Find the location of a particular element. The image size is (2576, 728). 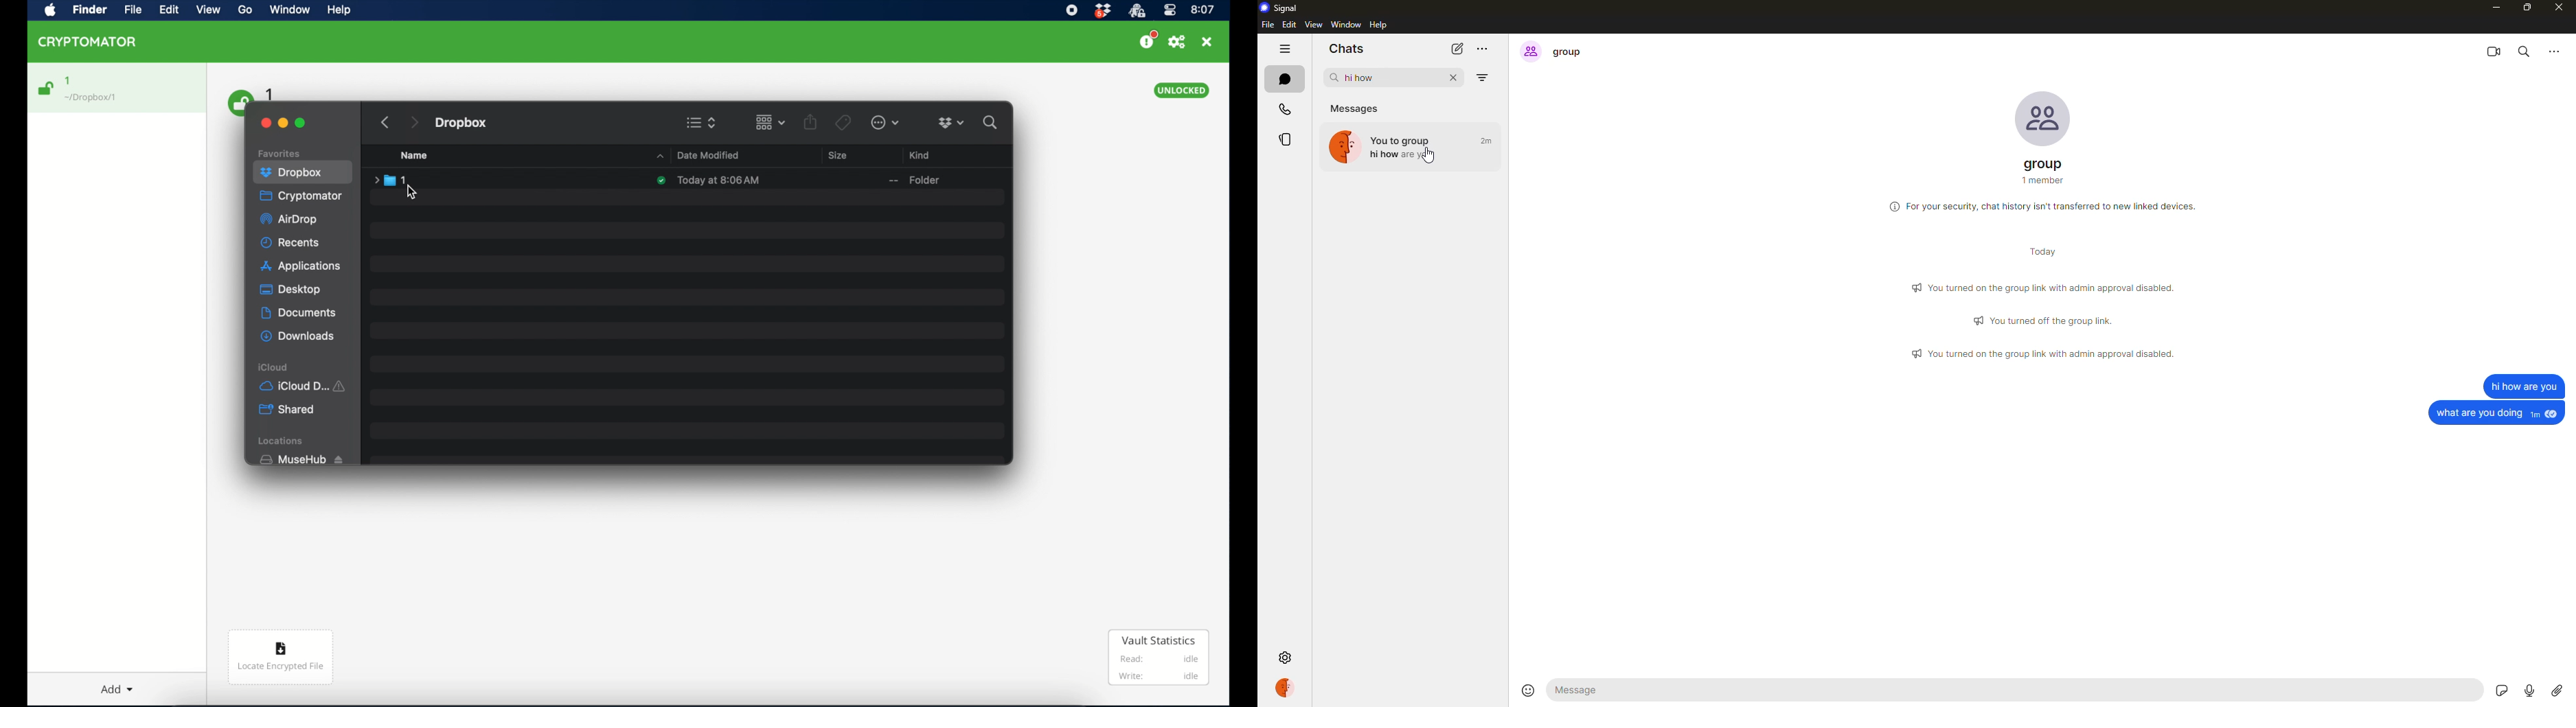

signal is located at coordinates (1282, 8).